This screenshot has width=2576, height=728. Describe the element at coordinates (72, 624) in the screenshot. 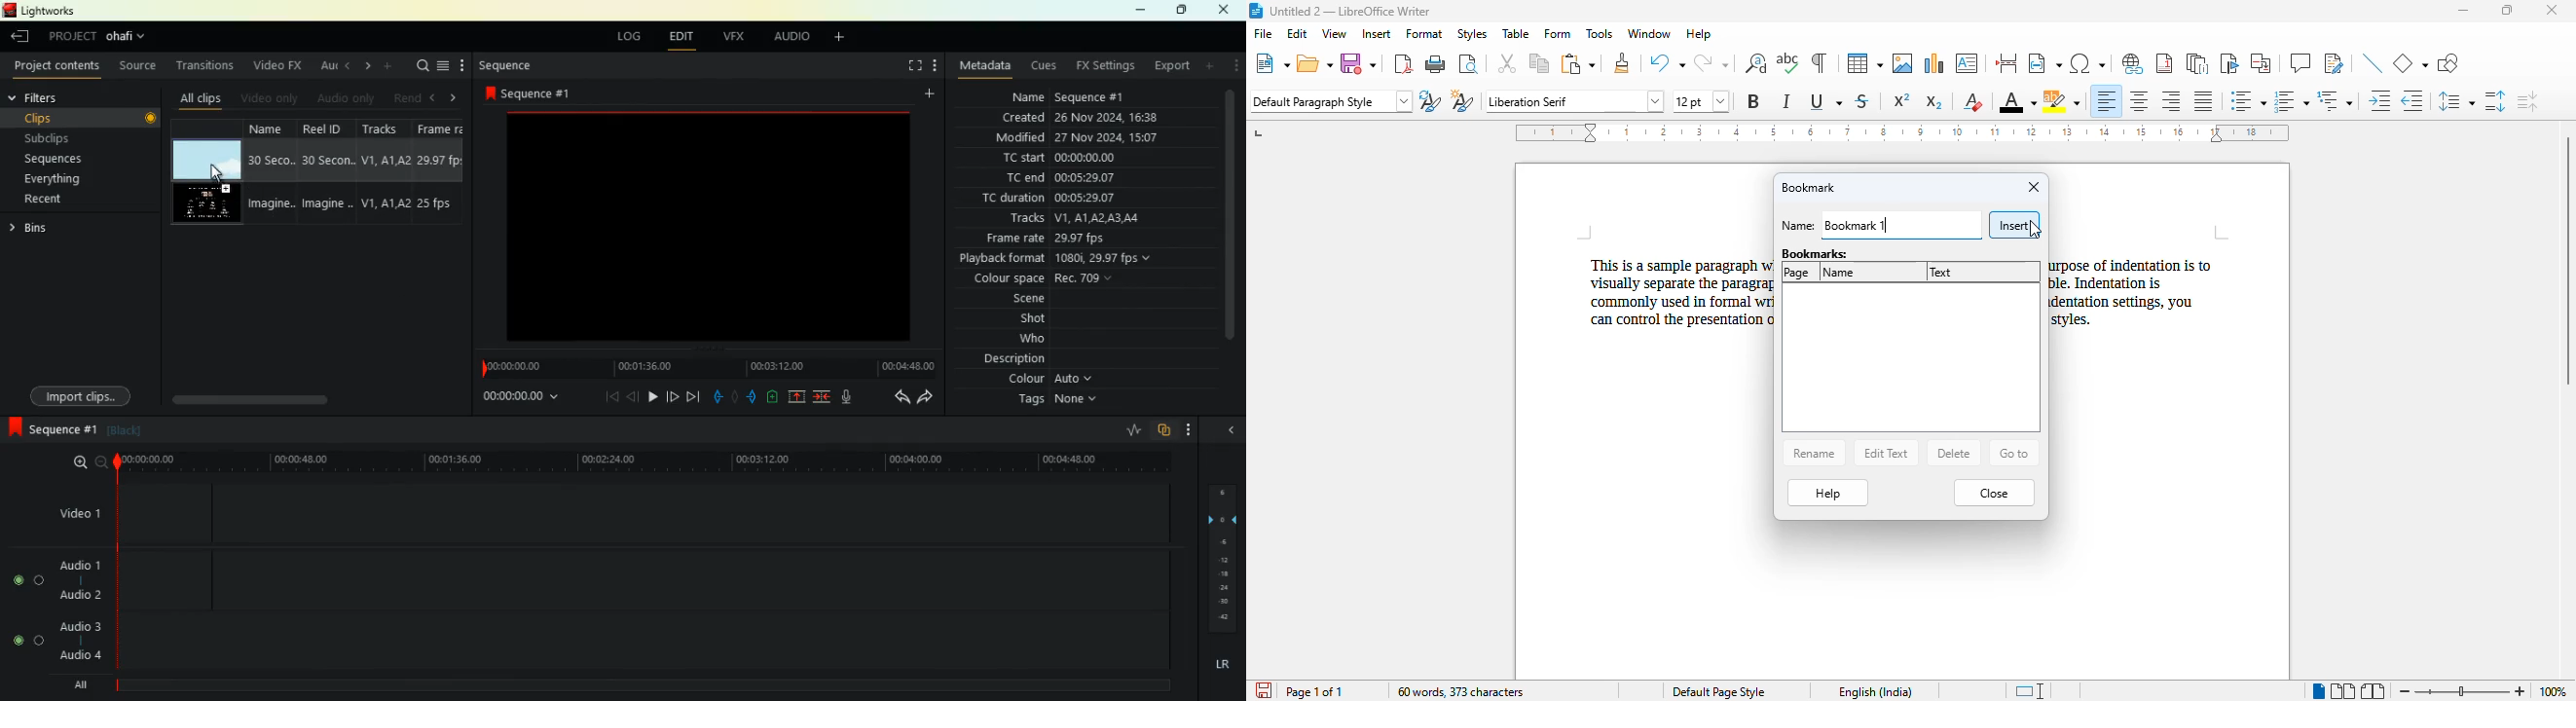

I see `audio 3` at that location.